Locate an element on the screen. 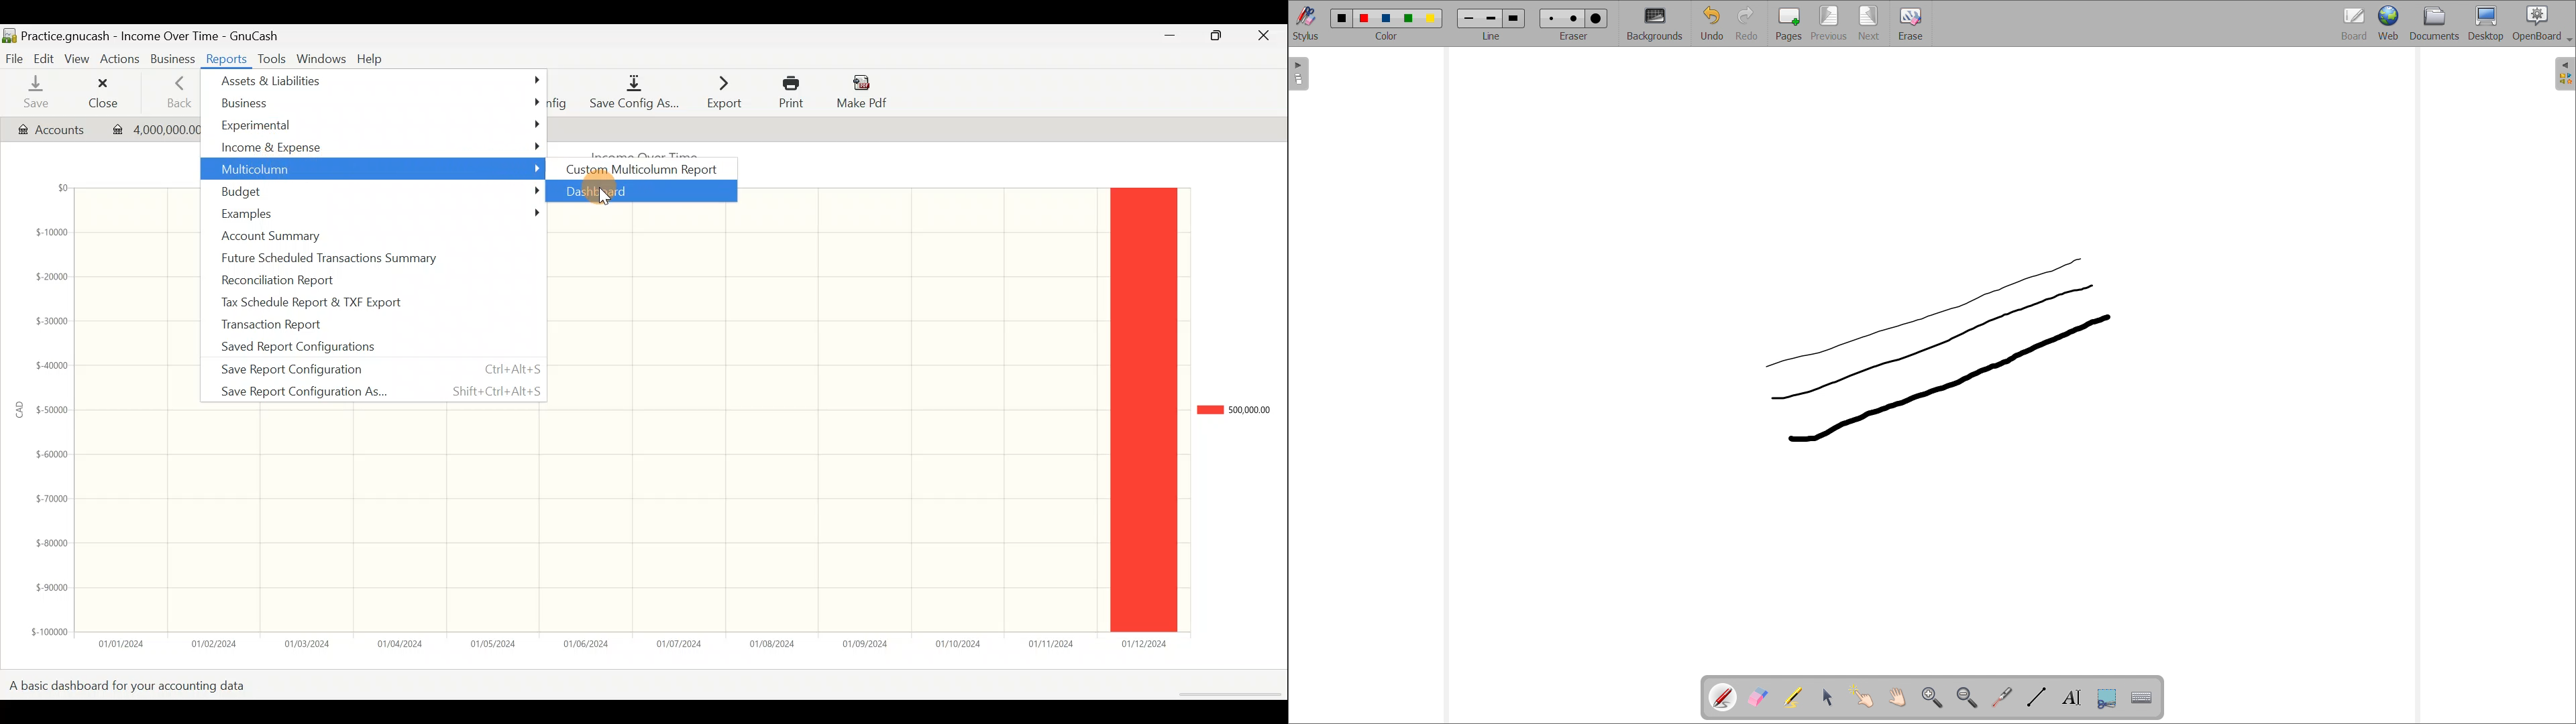 This screenshot has width=2576, height=728. Minimise is located at coordinates (1173, 36).